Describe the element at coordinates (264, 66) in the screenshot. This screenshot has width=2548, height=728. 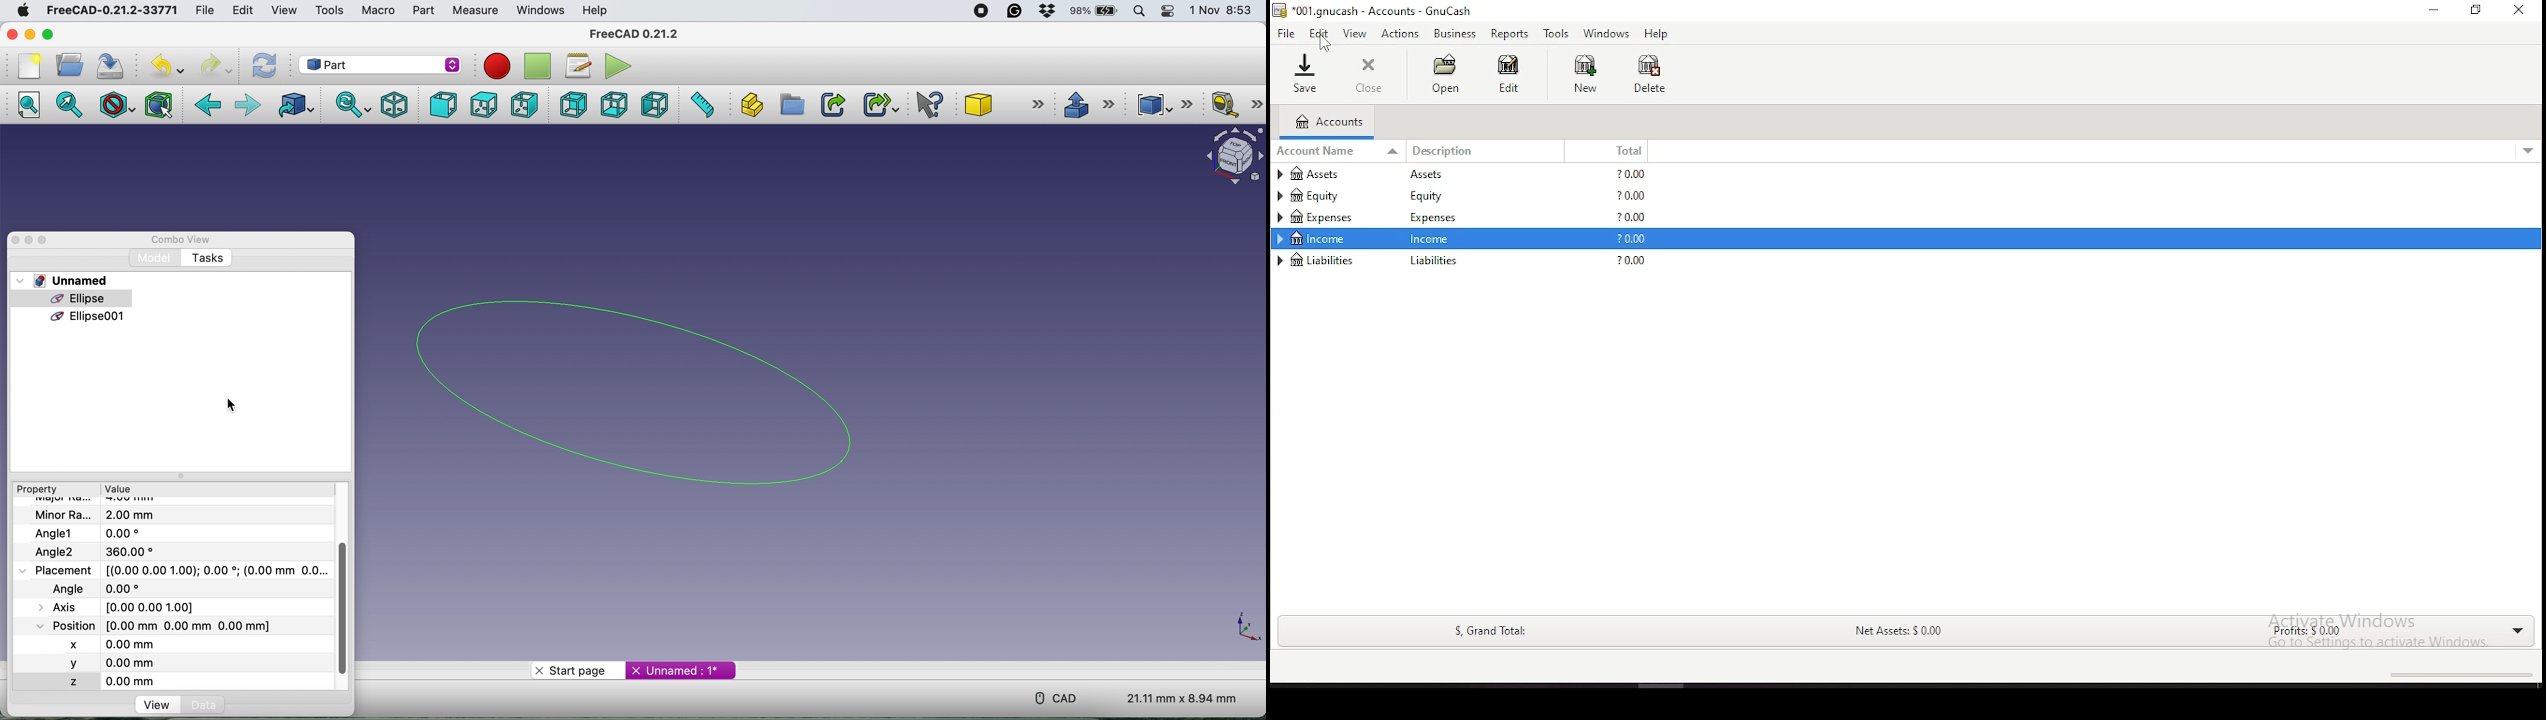
I see `refresh` at that location.